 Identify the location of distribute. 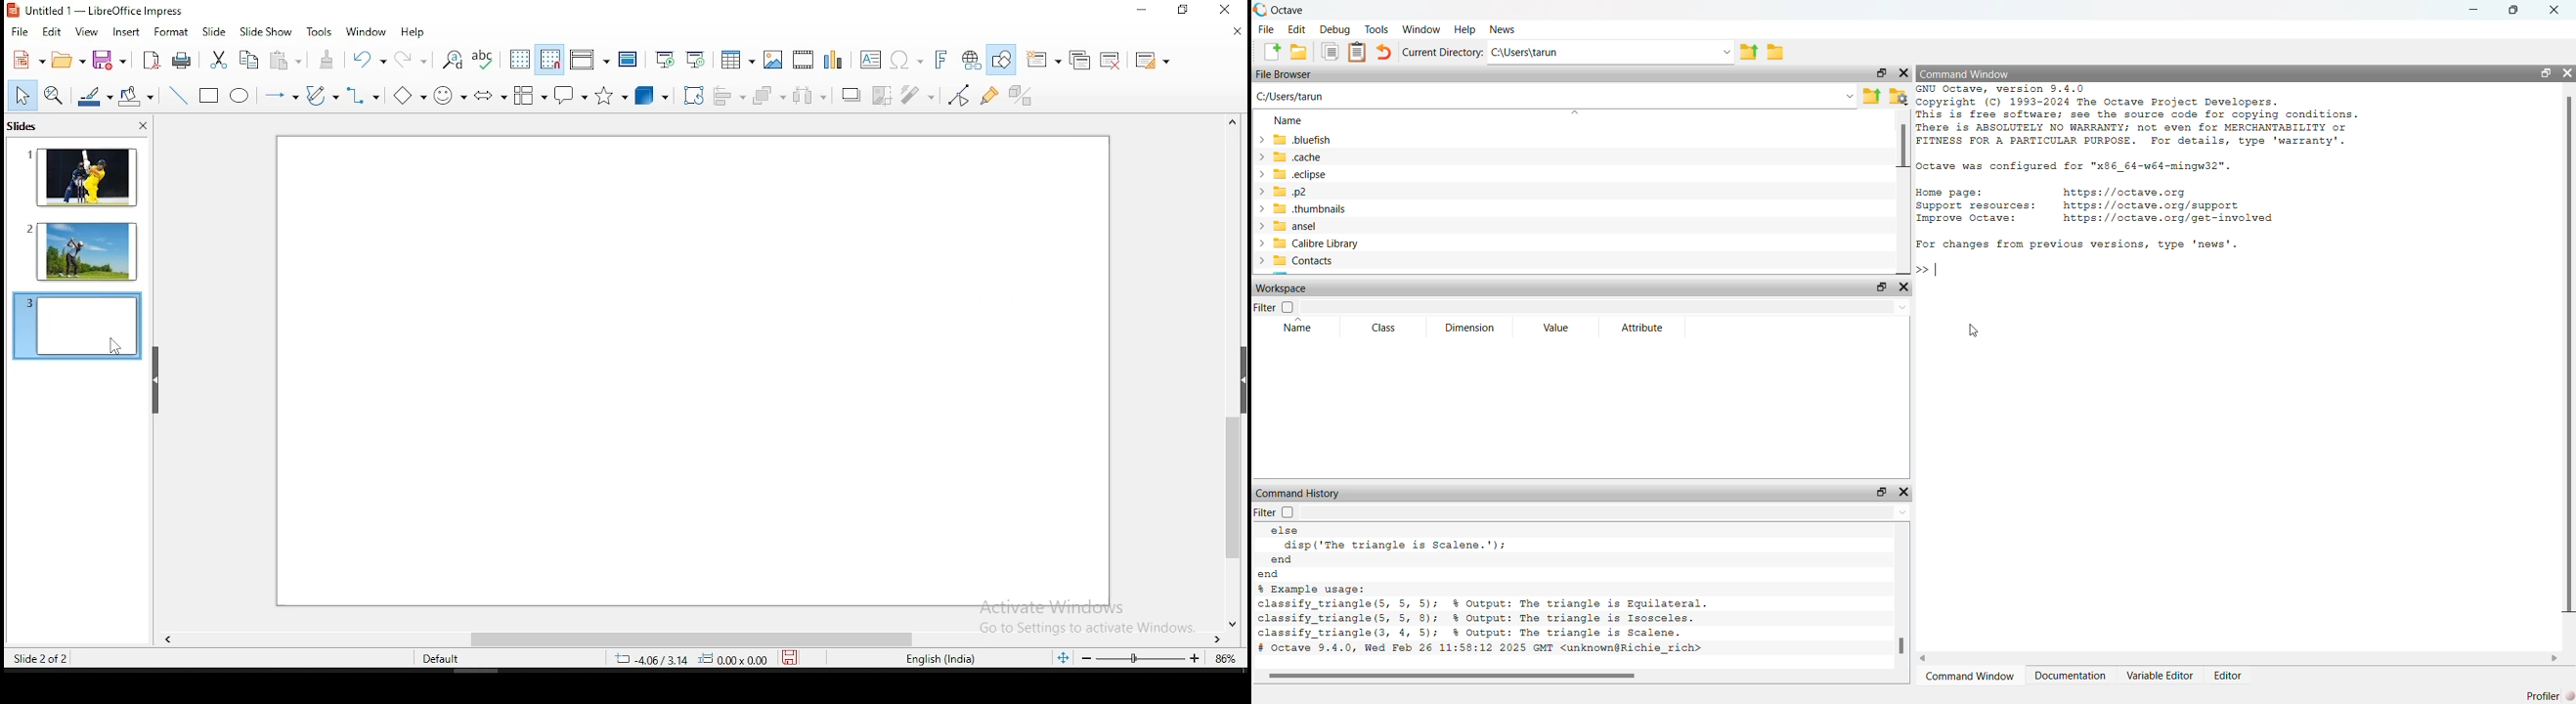
(808, 95).